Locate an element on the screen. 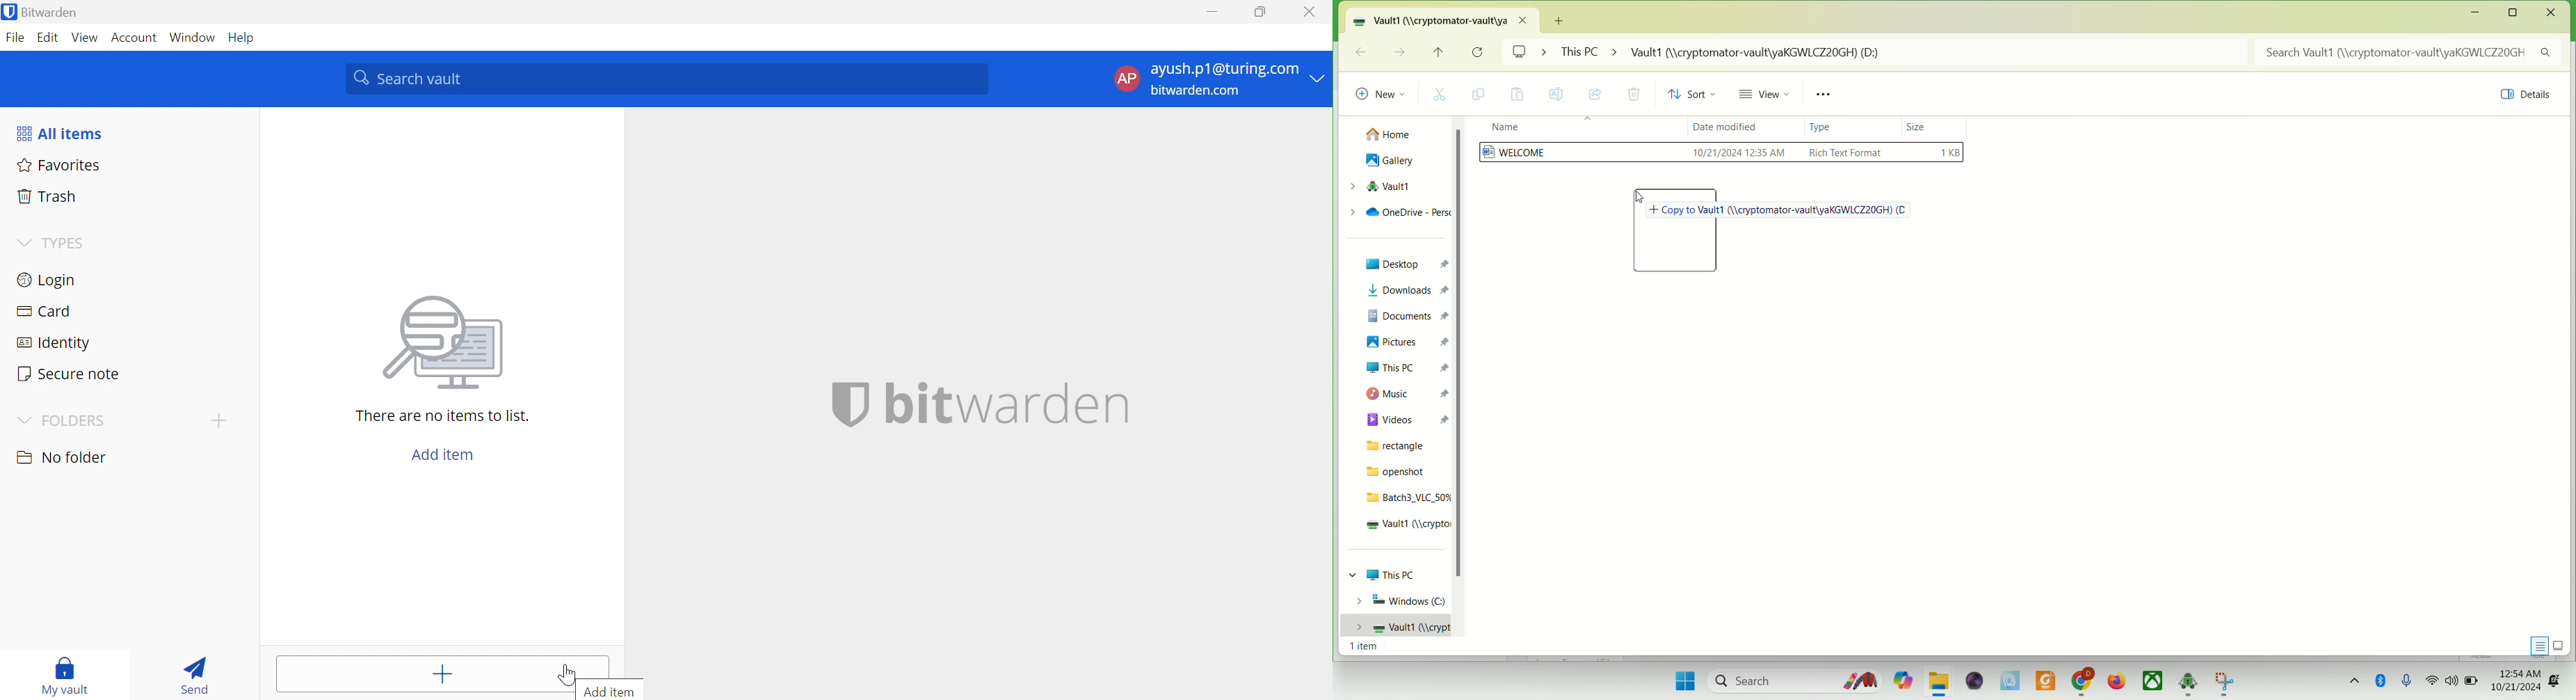 This screenshot has width=2576, height=700. Add is located at coordinates (1561, 16).